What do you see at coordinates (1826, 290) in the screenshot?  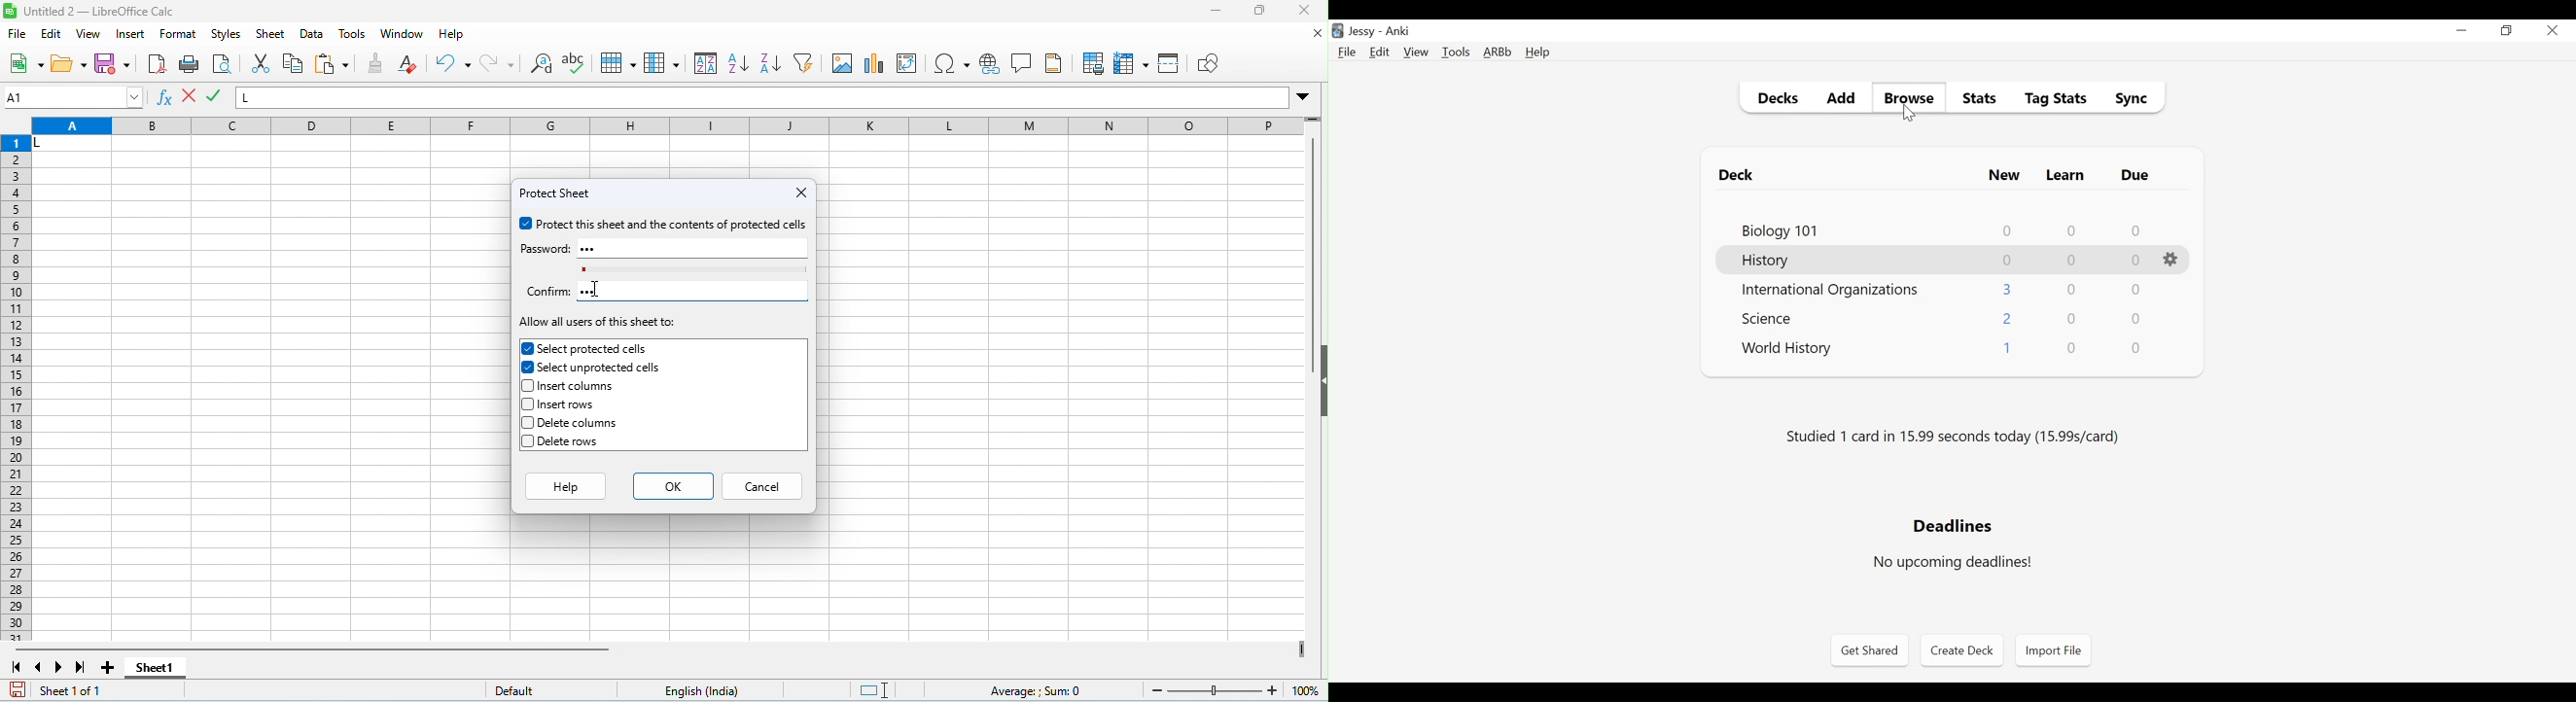 I see `Deck Name` at bounding box center [1826, 290].